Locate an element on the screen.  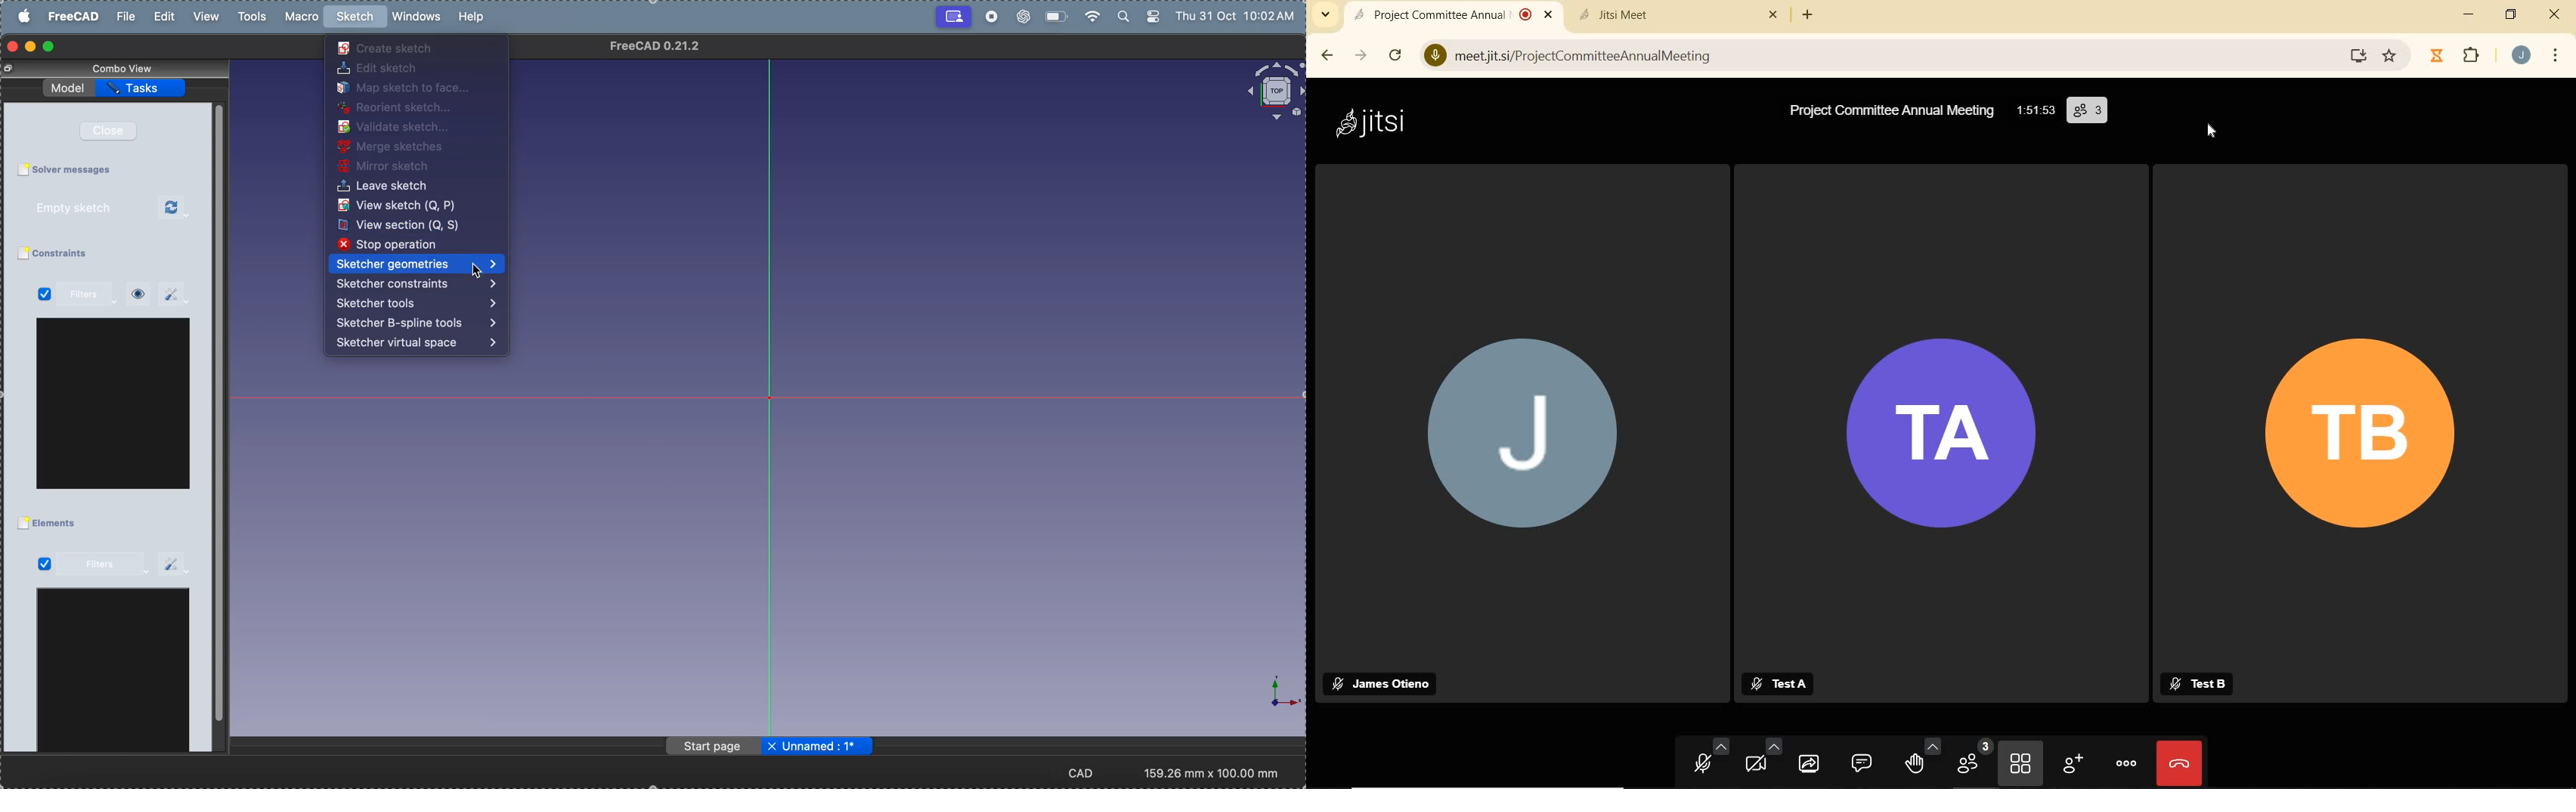
window is located at coordinates (114, 673).